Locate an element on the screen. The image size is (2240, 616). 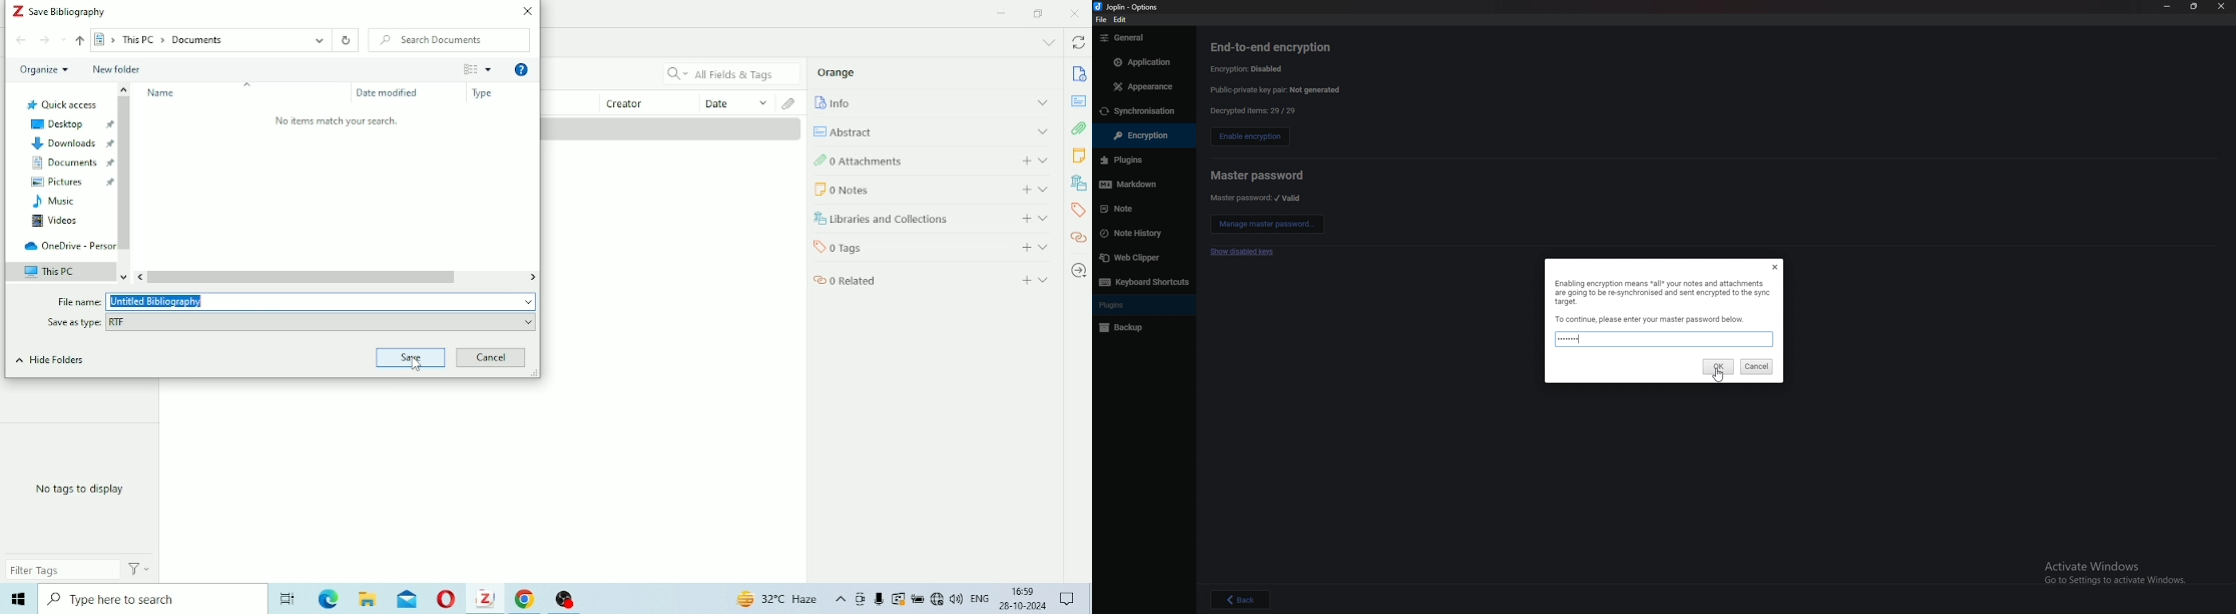
decrypted items 29/29 is located at coordinates (1254, 111).